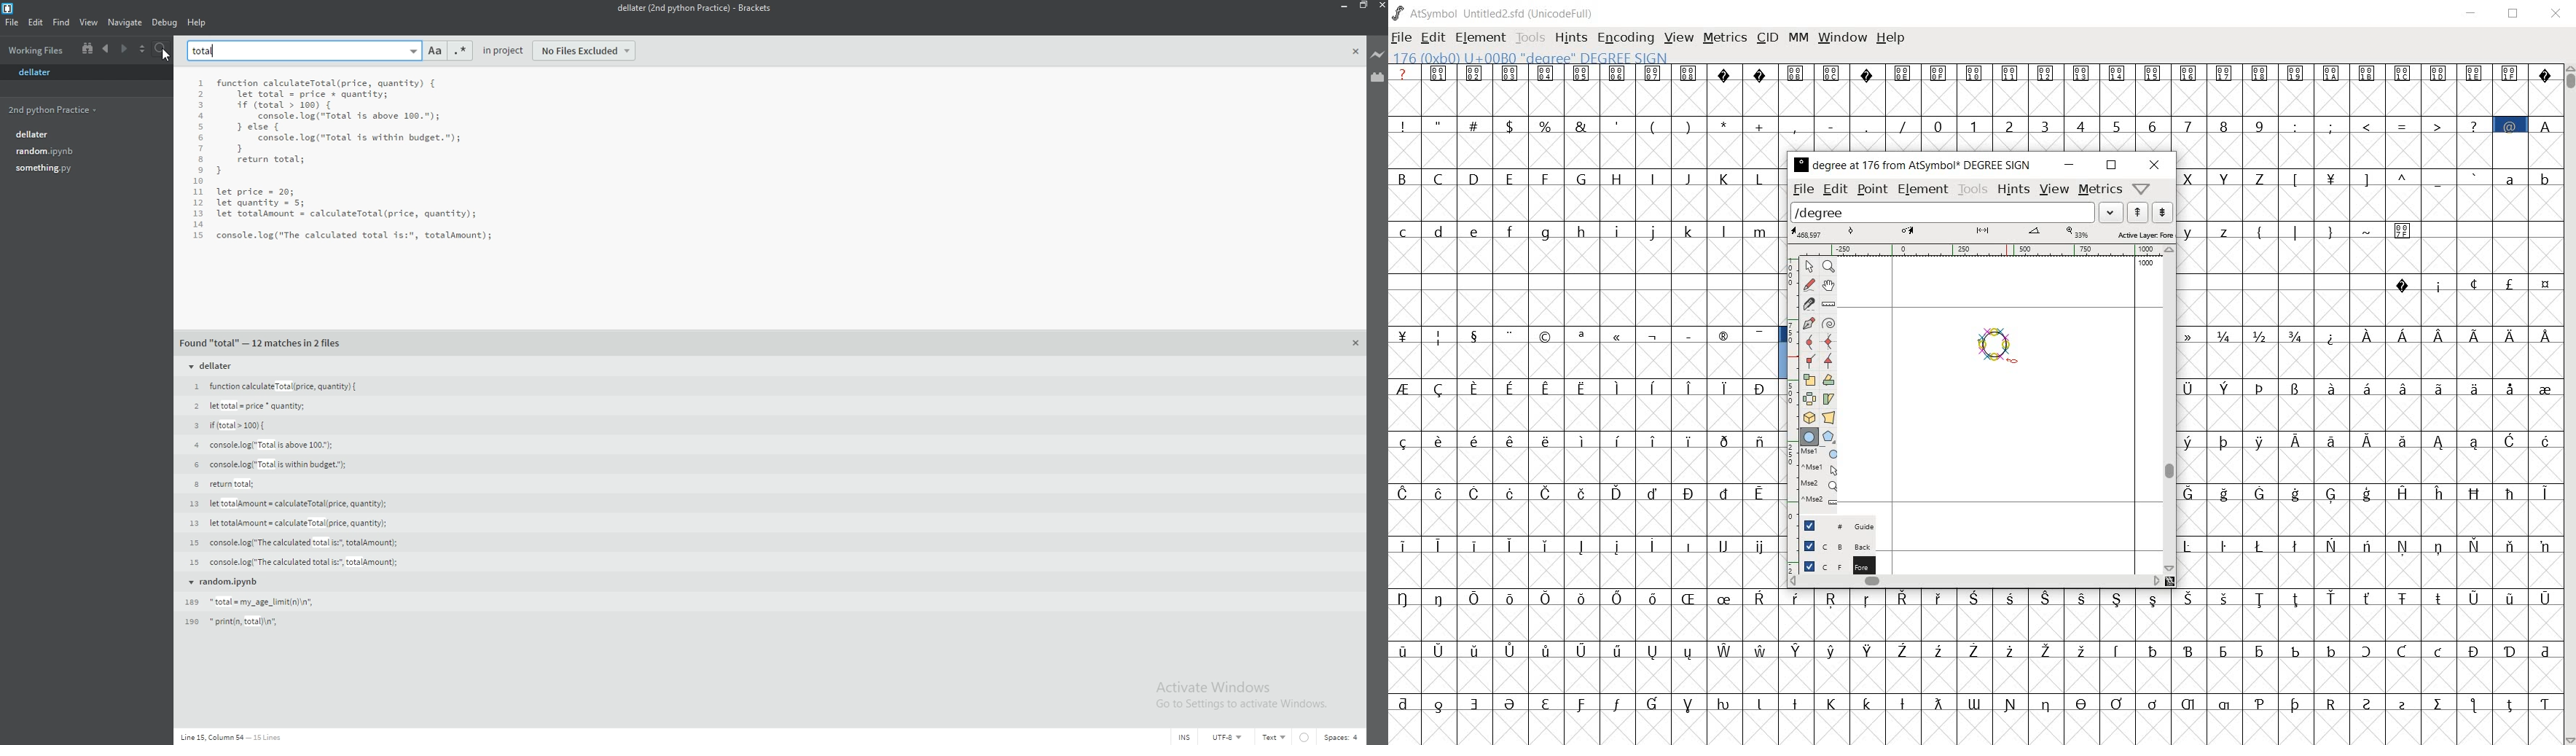 The height and width of the screenshot is (756, 2576). Describe the element at coordinates (1586, 177) in the screenshot. I see `capital letters B - Z` at that location.